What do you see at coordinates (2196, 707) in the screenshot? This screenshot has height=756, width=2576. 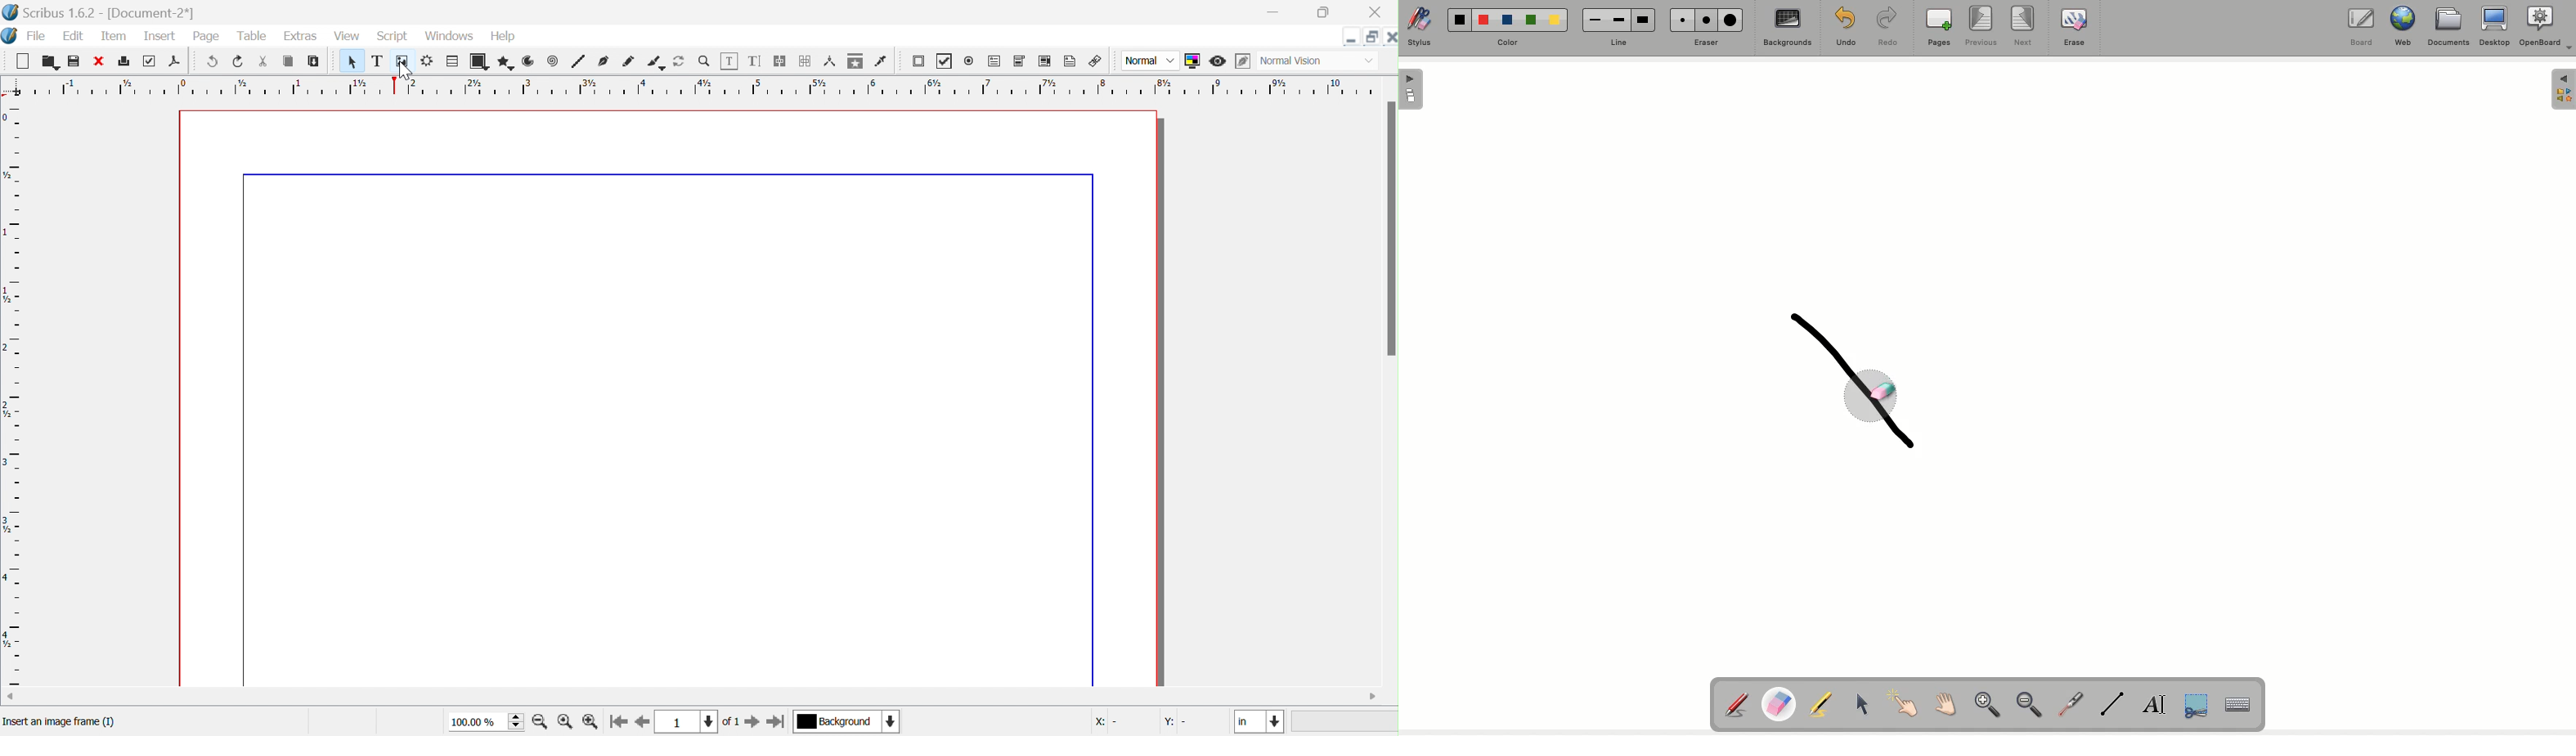 I see `Cut` at bounding box center [2196, 707].